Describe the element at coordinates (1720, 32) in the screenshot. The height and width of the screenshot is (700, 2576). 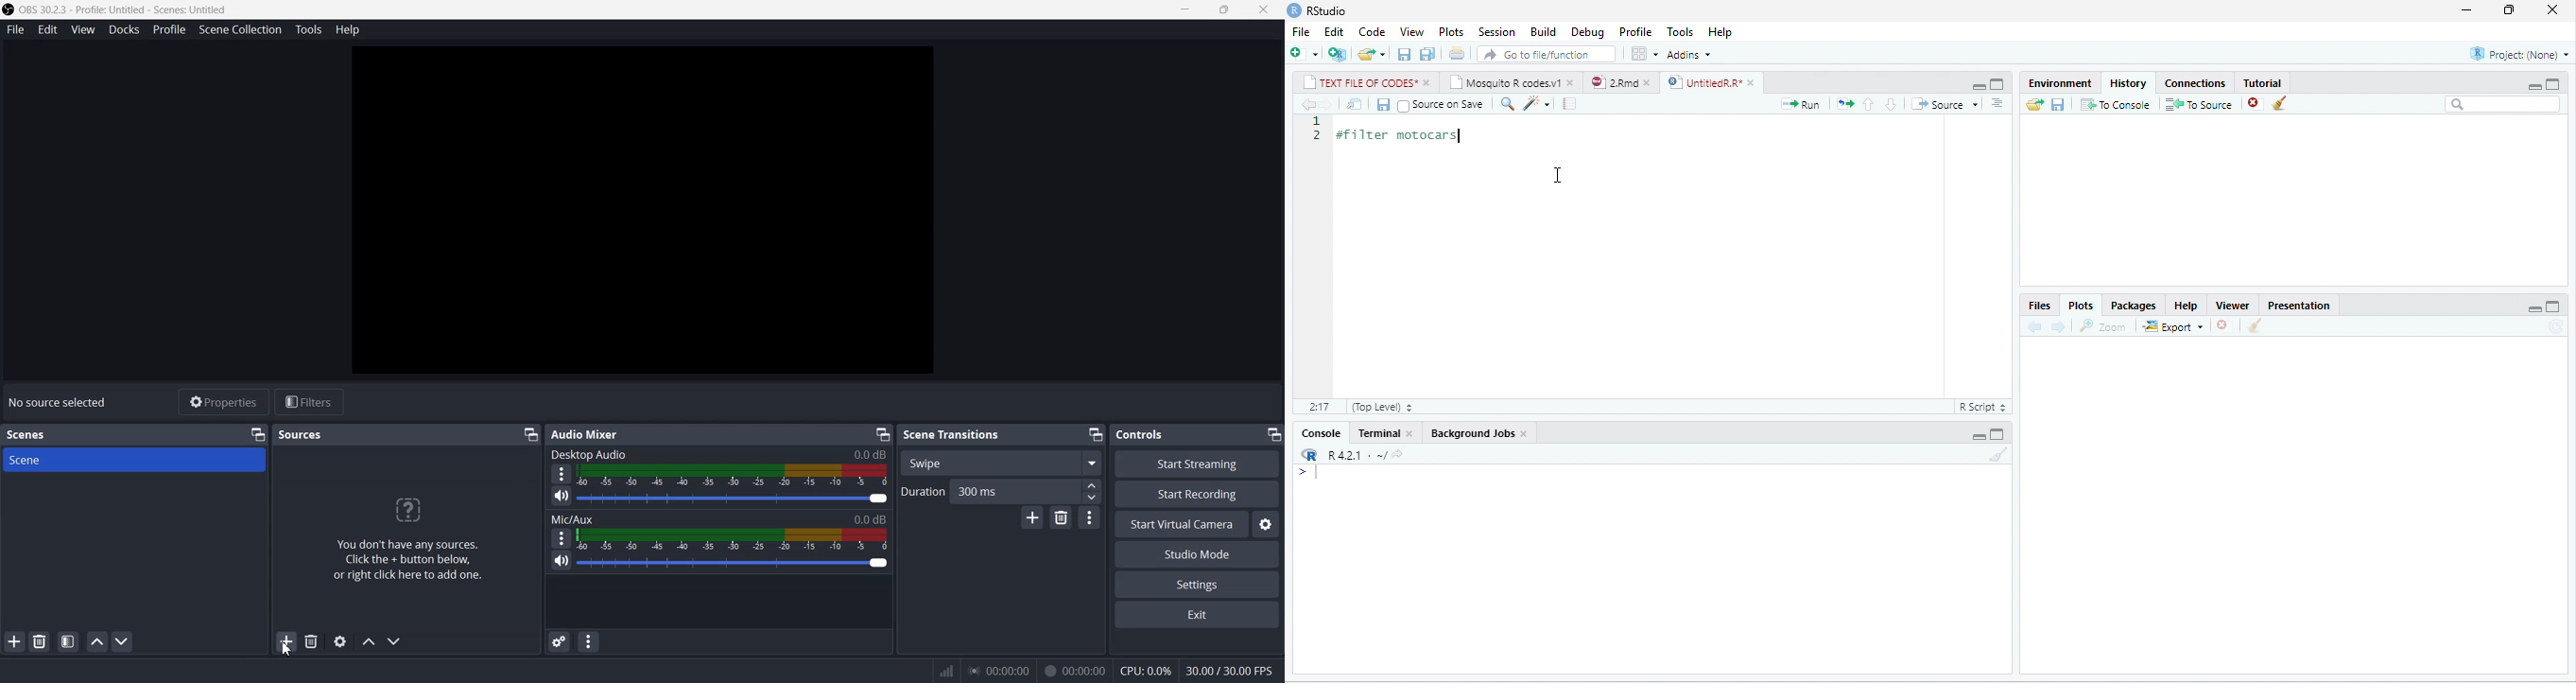
I see `Help` at that location.